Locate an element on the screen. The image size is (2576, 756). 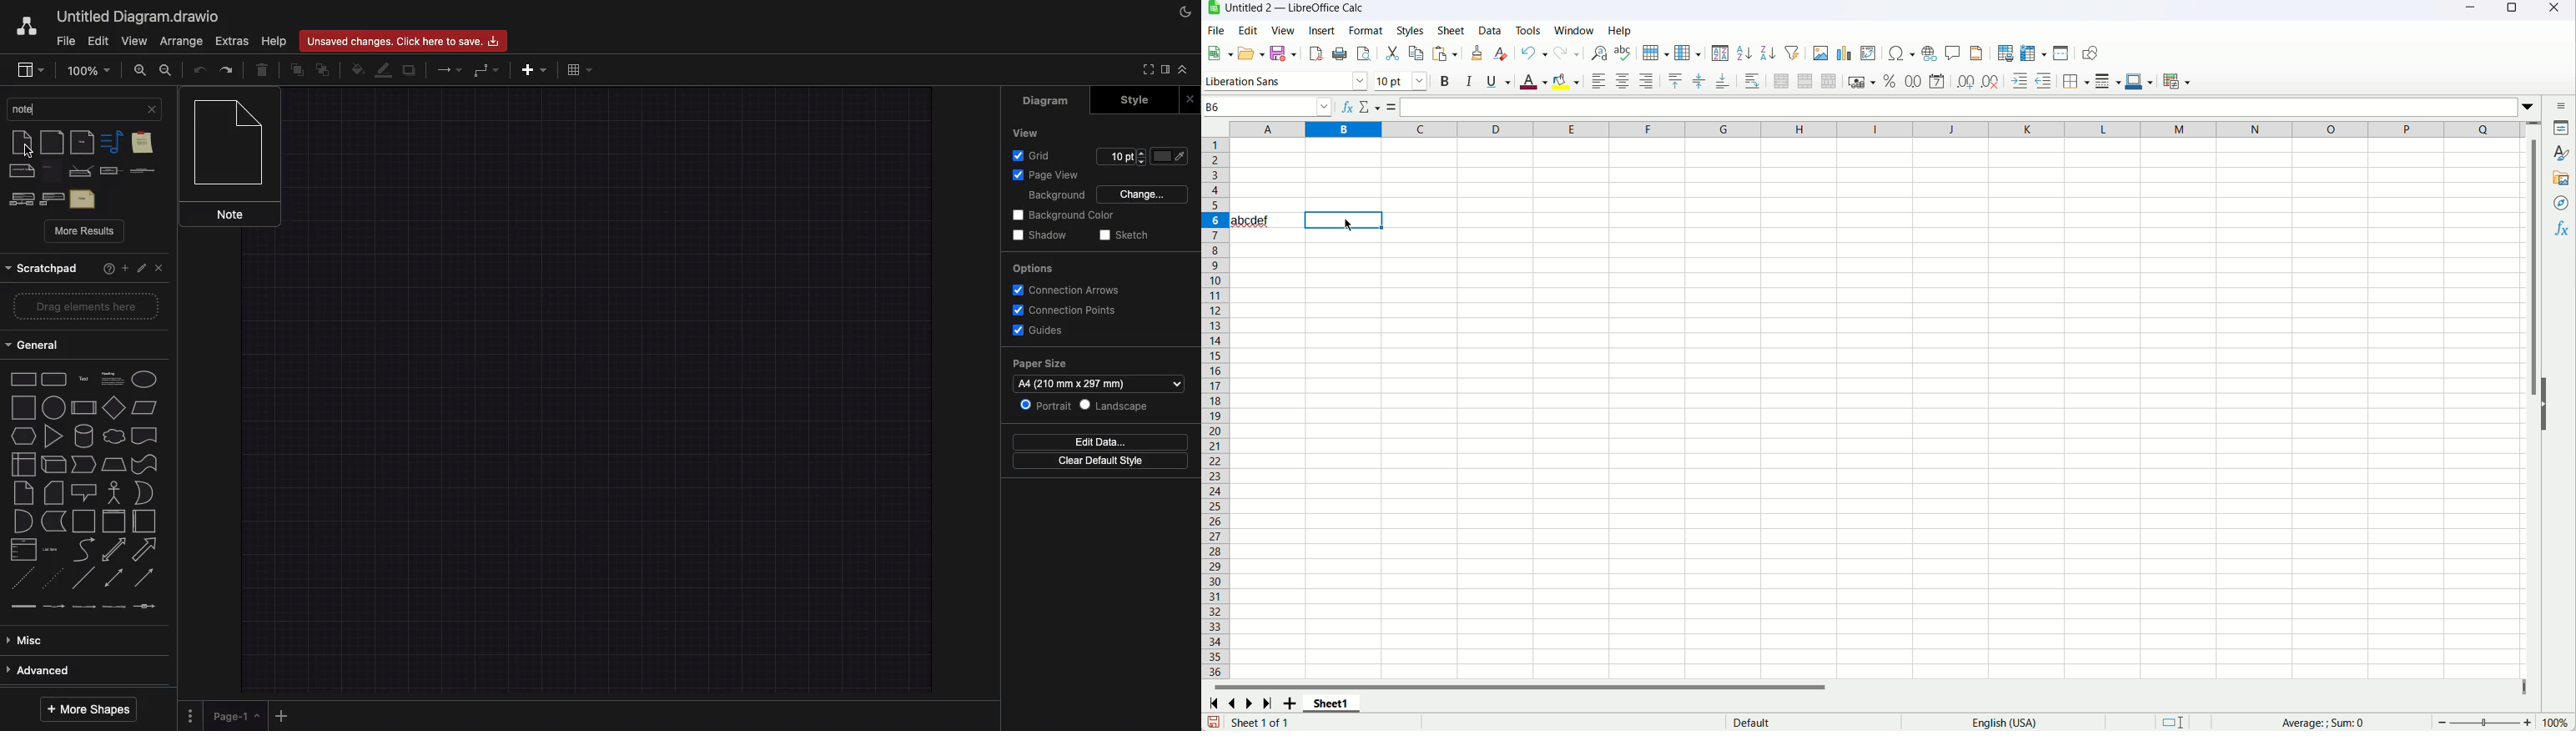
Edit date is located at coordinates (1094, 441).